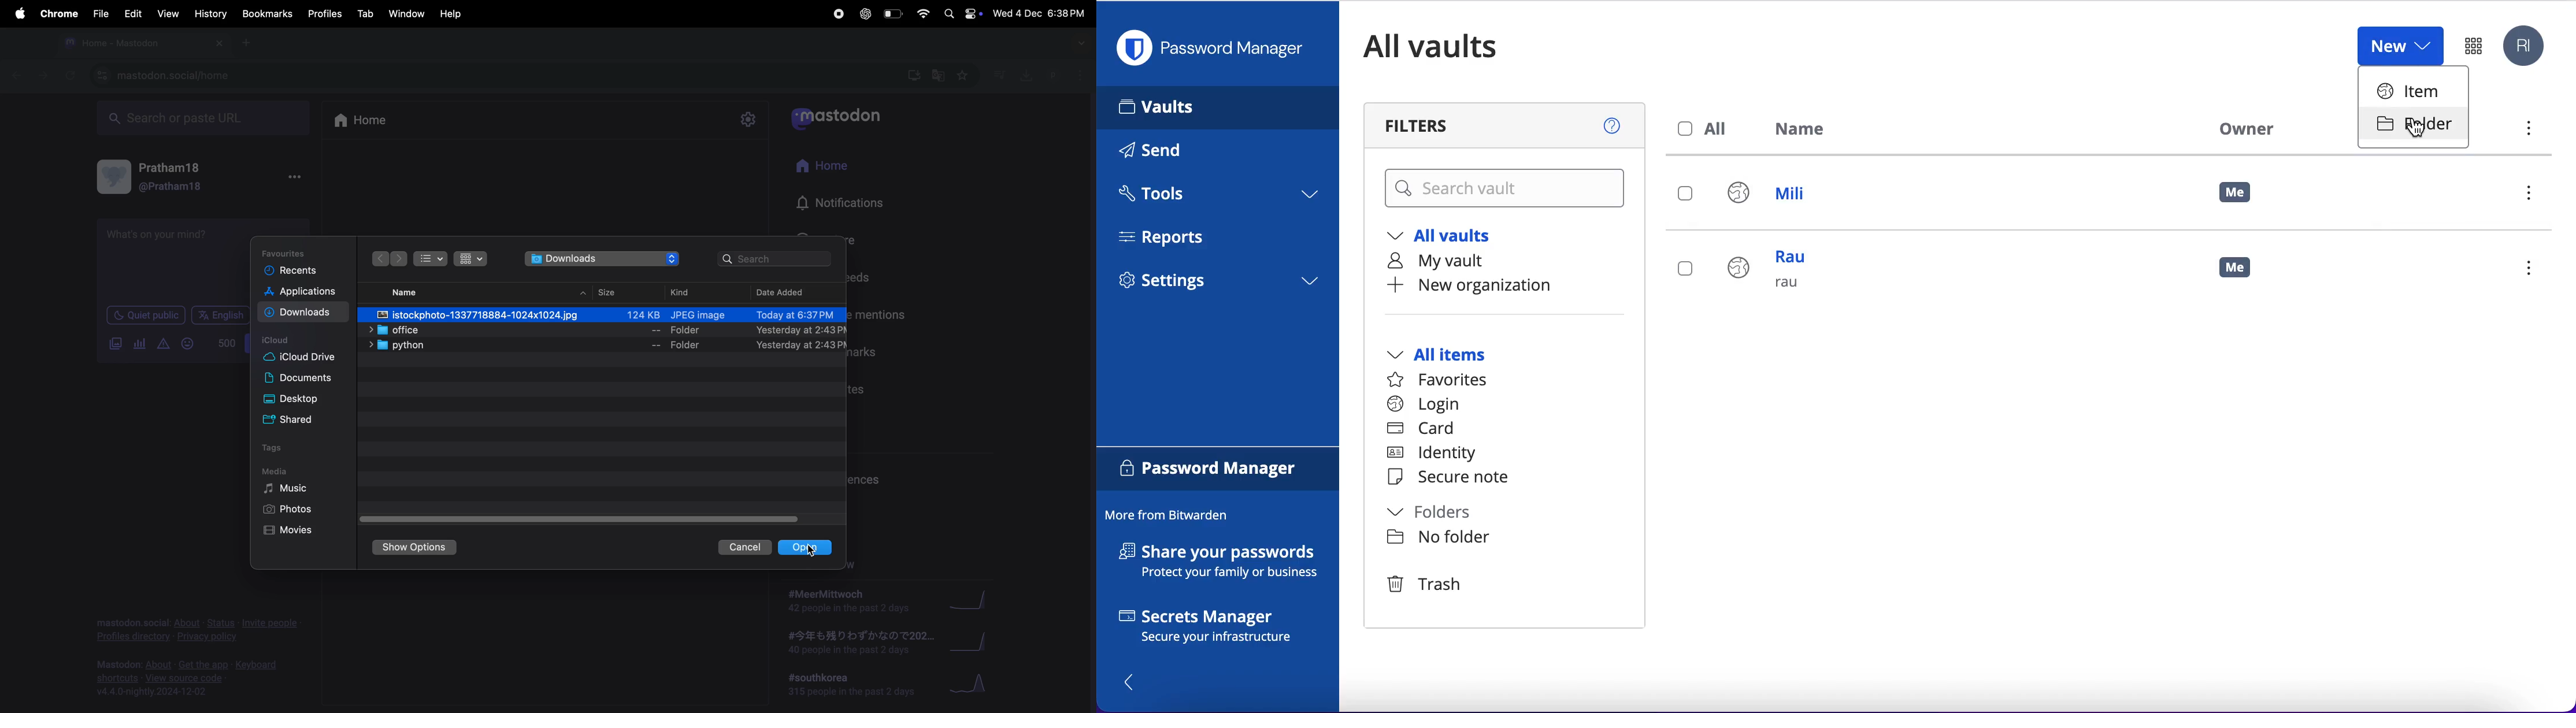 This screenshot has height=728, width=2576. What do you see at coordinates (939, 78) in the screenshot?
I see `translate` at bounding box center [939, 78].